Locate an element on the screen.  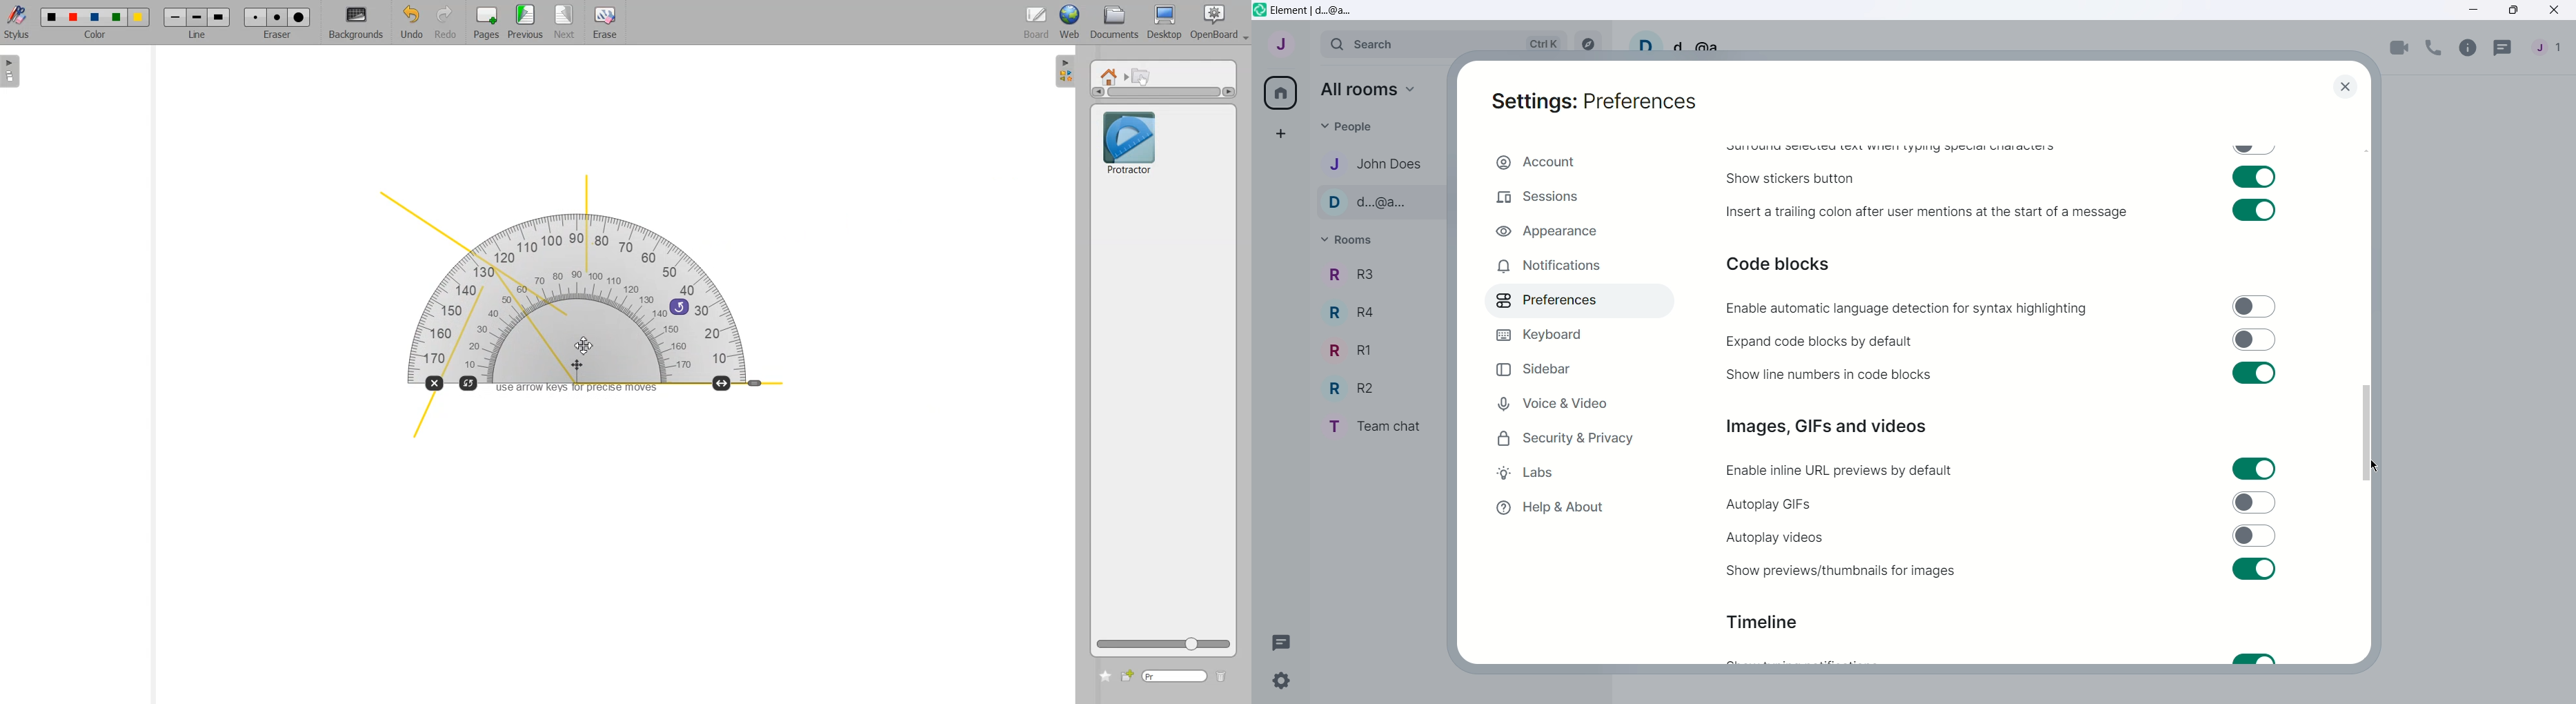
Toggle switch off for autoplay videos is located at coordinates (2255, 536).